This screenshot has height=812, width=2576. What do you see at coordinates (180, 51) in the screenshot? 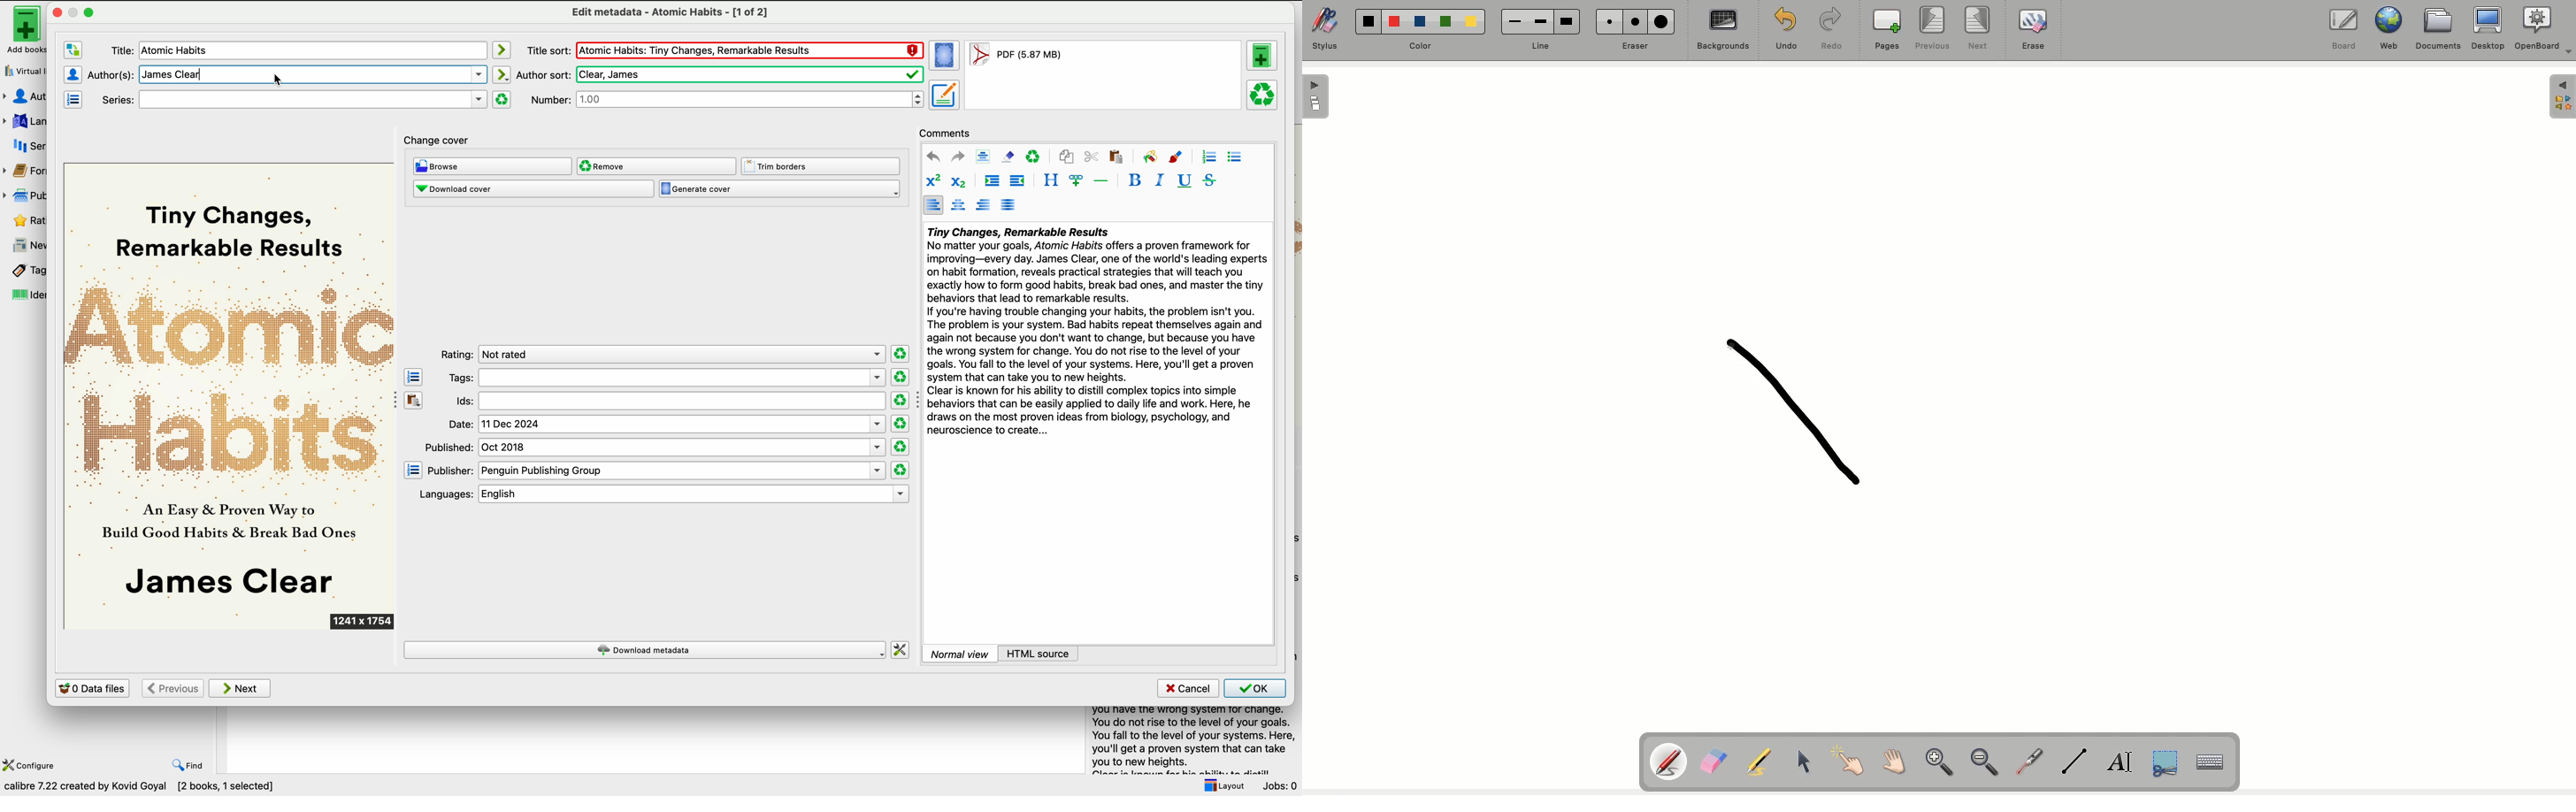
I see `title modified` at bounding box center [180, 51].